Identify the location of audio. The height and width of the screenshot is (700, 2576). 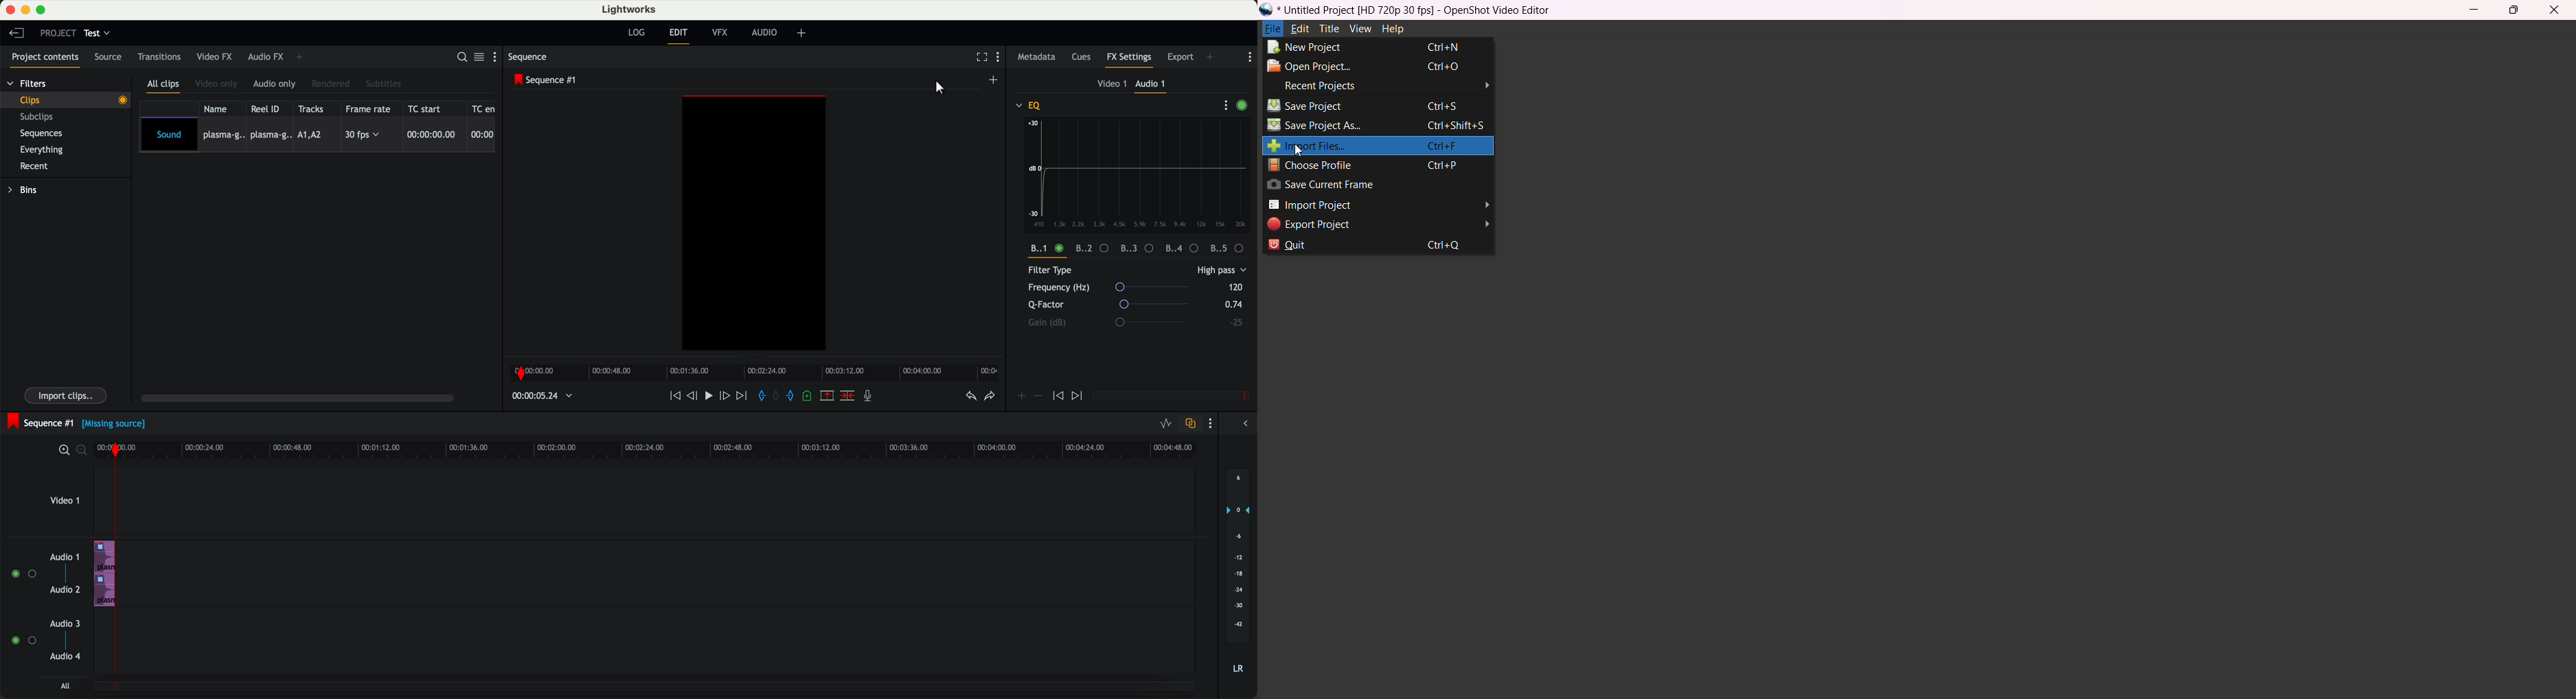
(767, 33).